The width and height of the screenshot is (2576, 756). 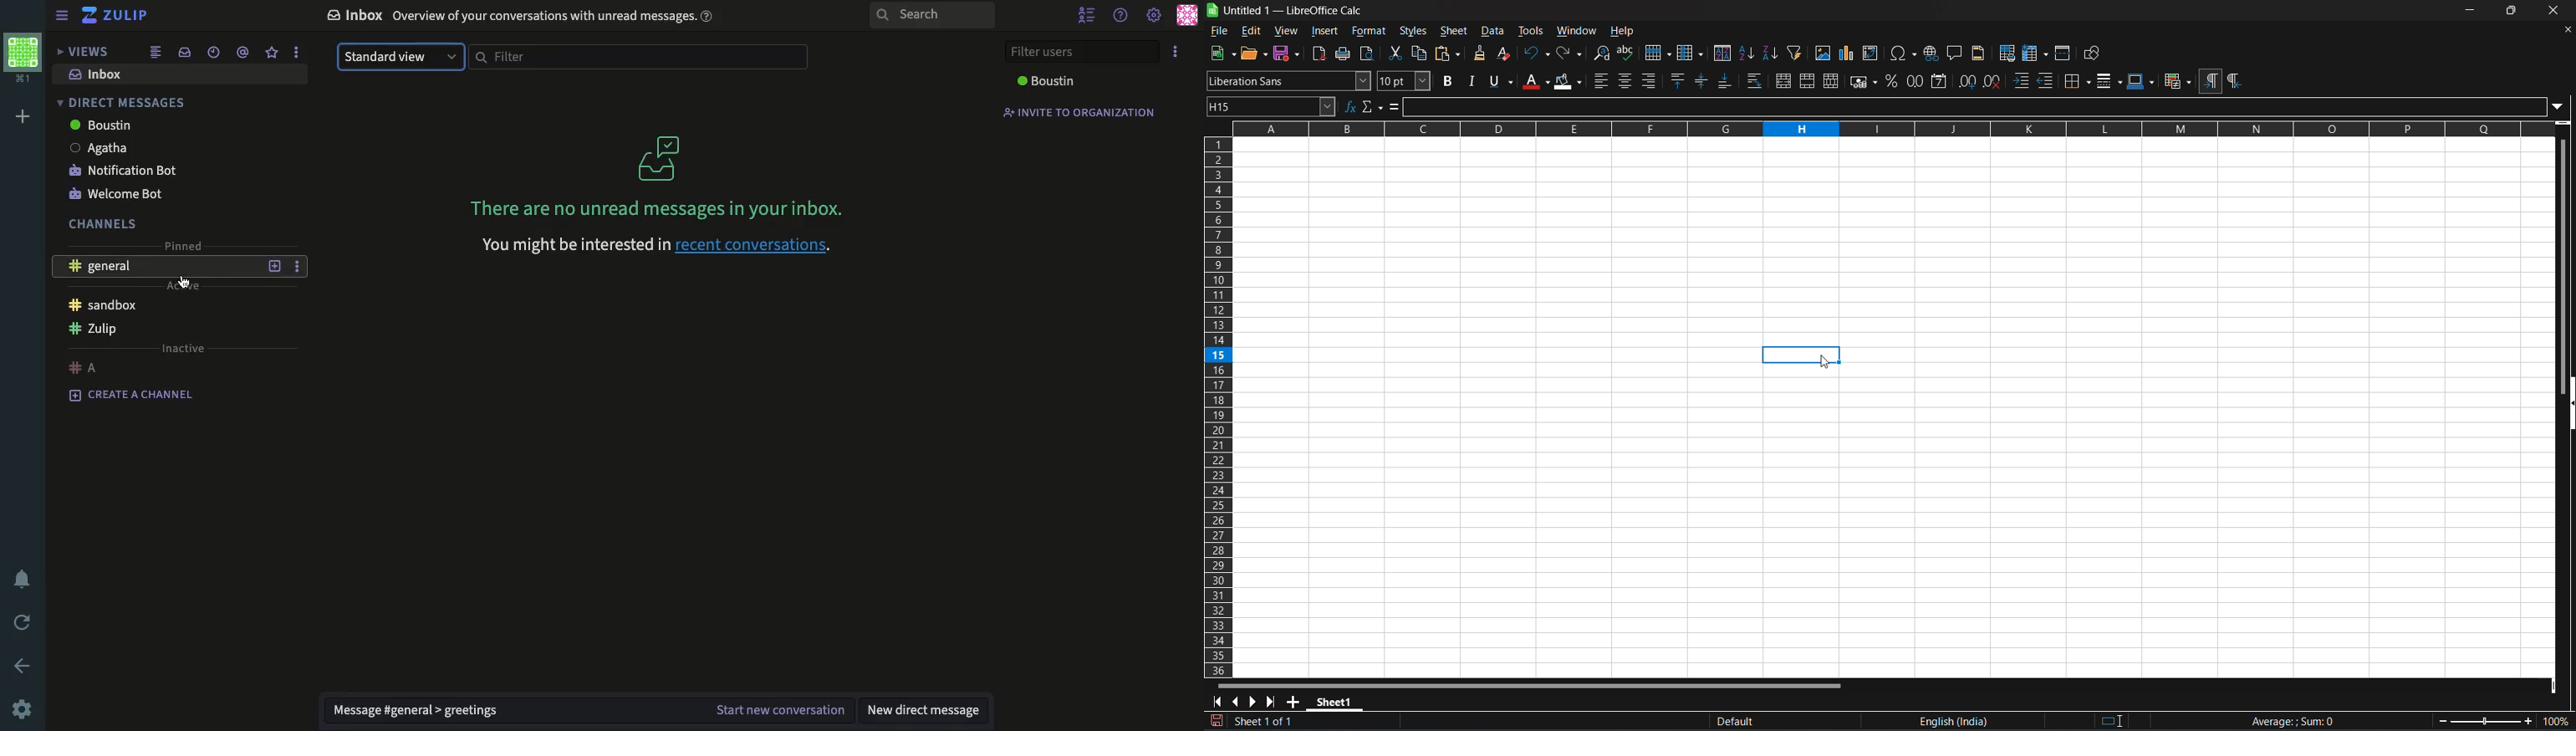 I want to click on general, so click(x=104, y=265).